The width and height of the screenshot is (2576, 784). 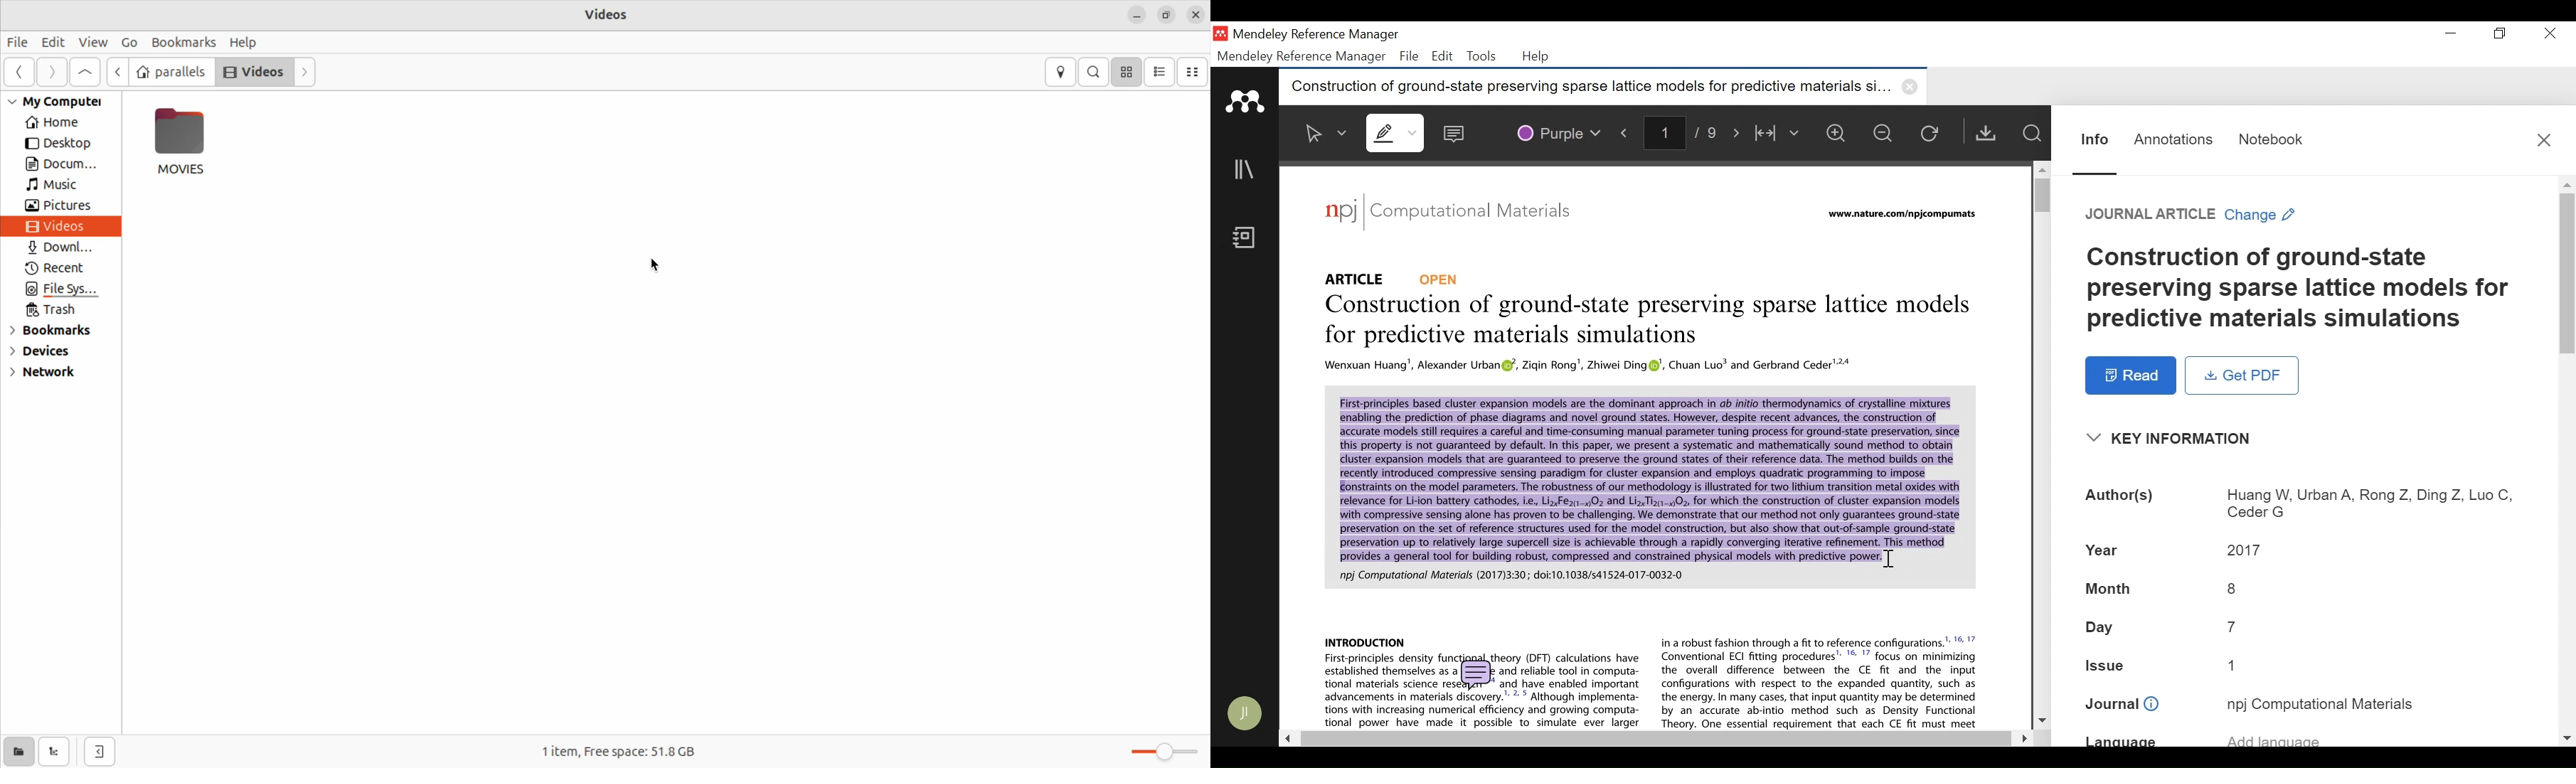 What do you see at coordinates (1457, 130) in the screenshot?
I see `Sticky Note` at bounding box center [1457, 130].